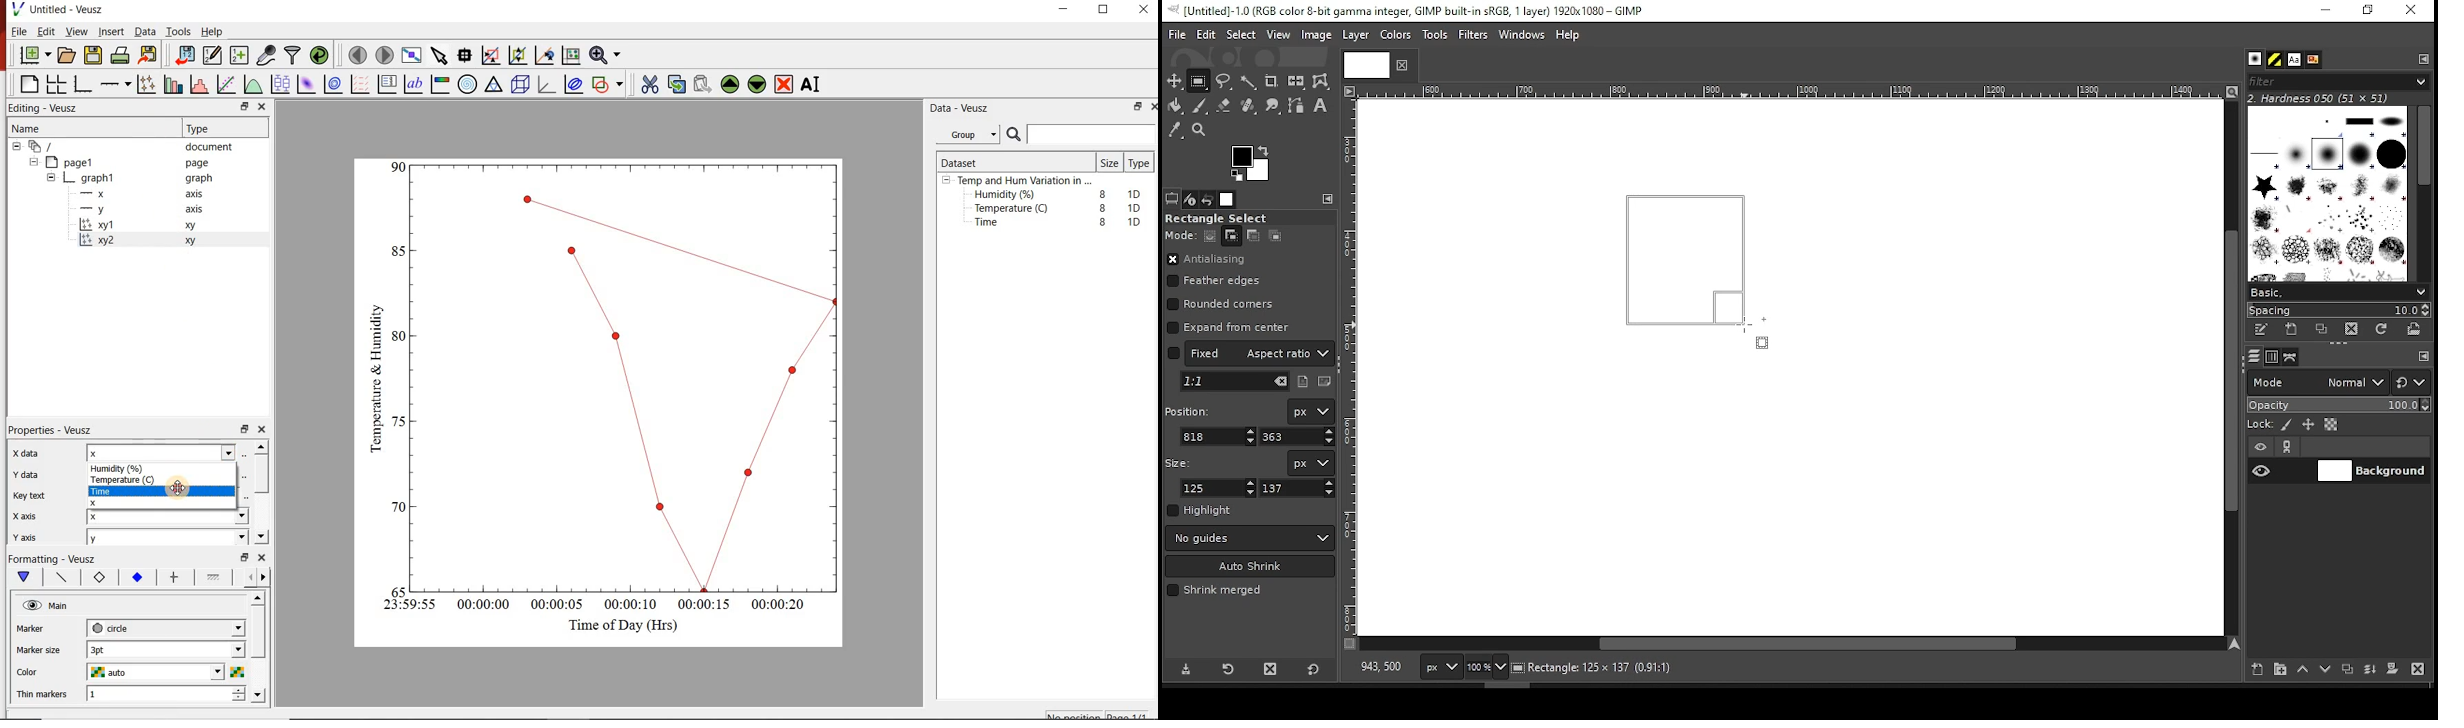 The image size is (2464, 728). I want to click on 3d graph, so click(549, 86).